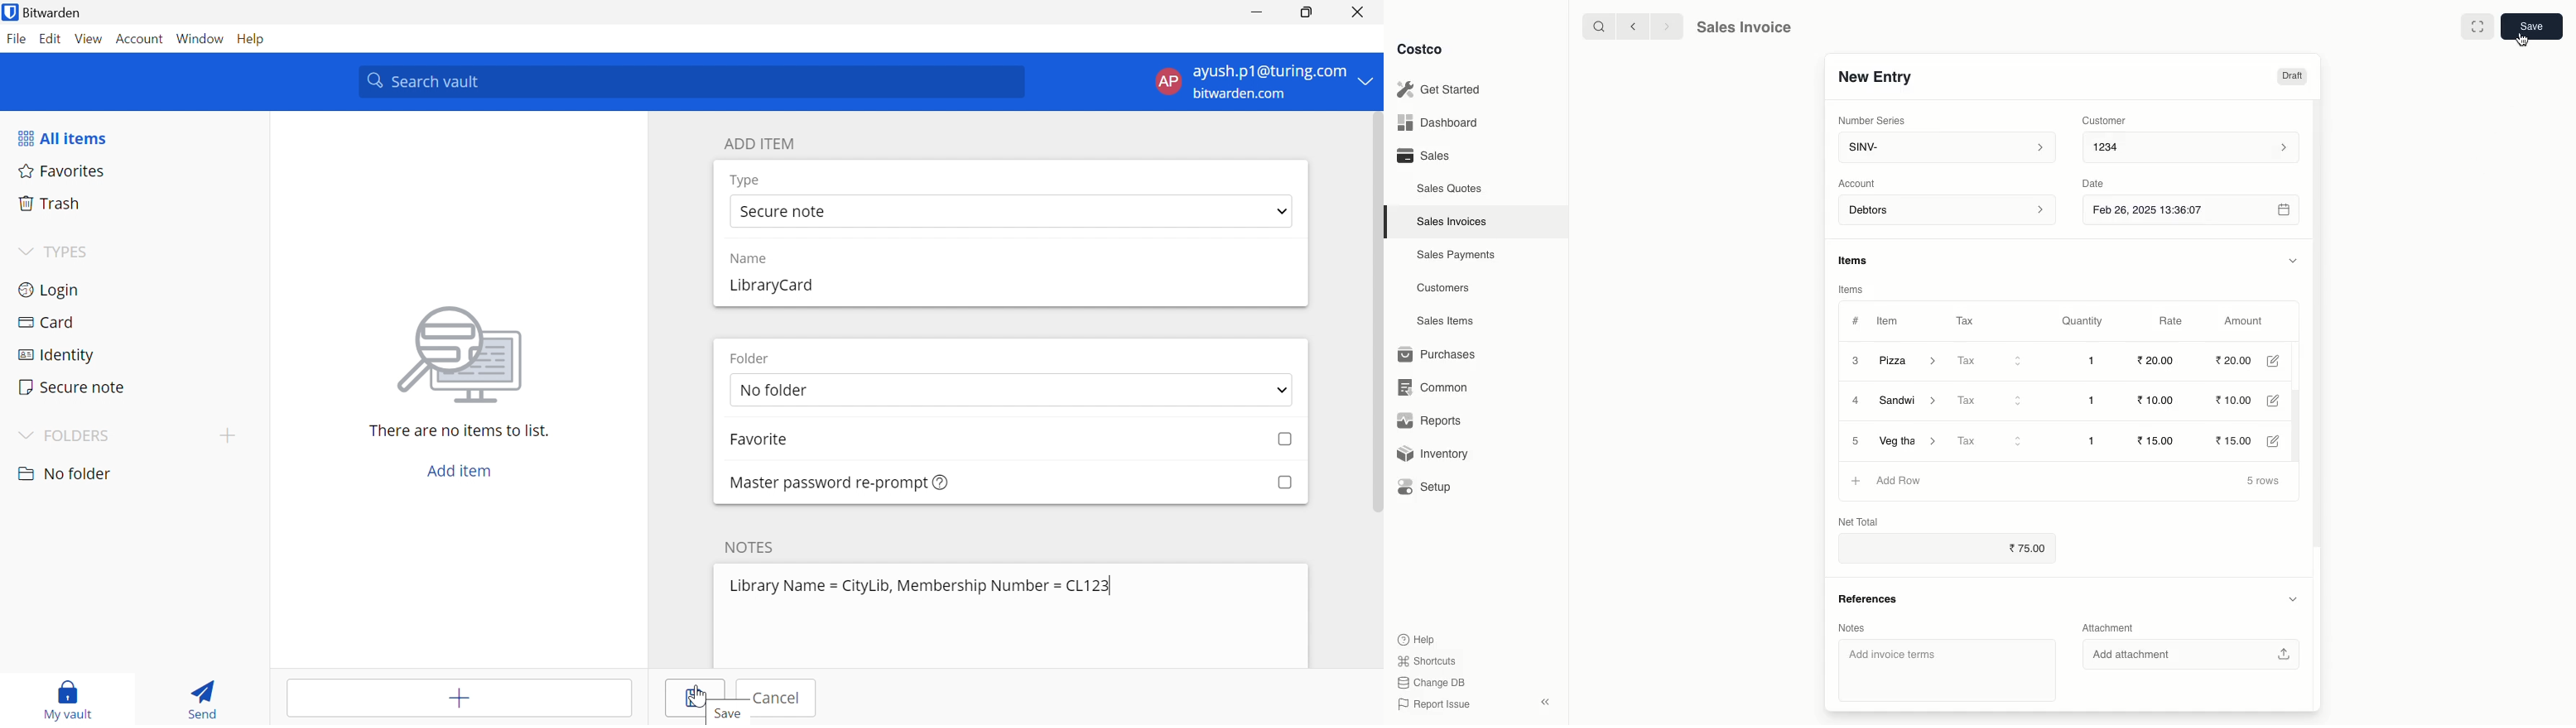  Describe the element at coordinates (1452, 188) in the screenshot. I see `Sales Quotes` at that location.